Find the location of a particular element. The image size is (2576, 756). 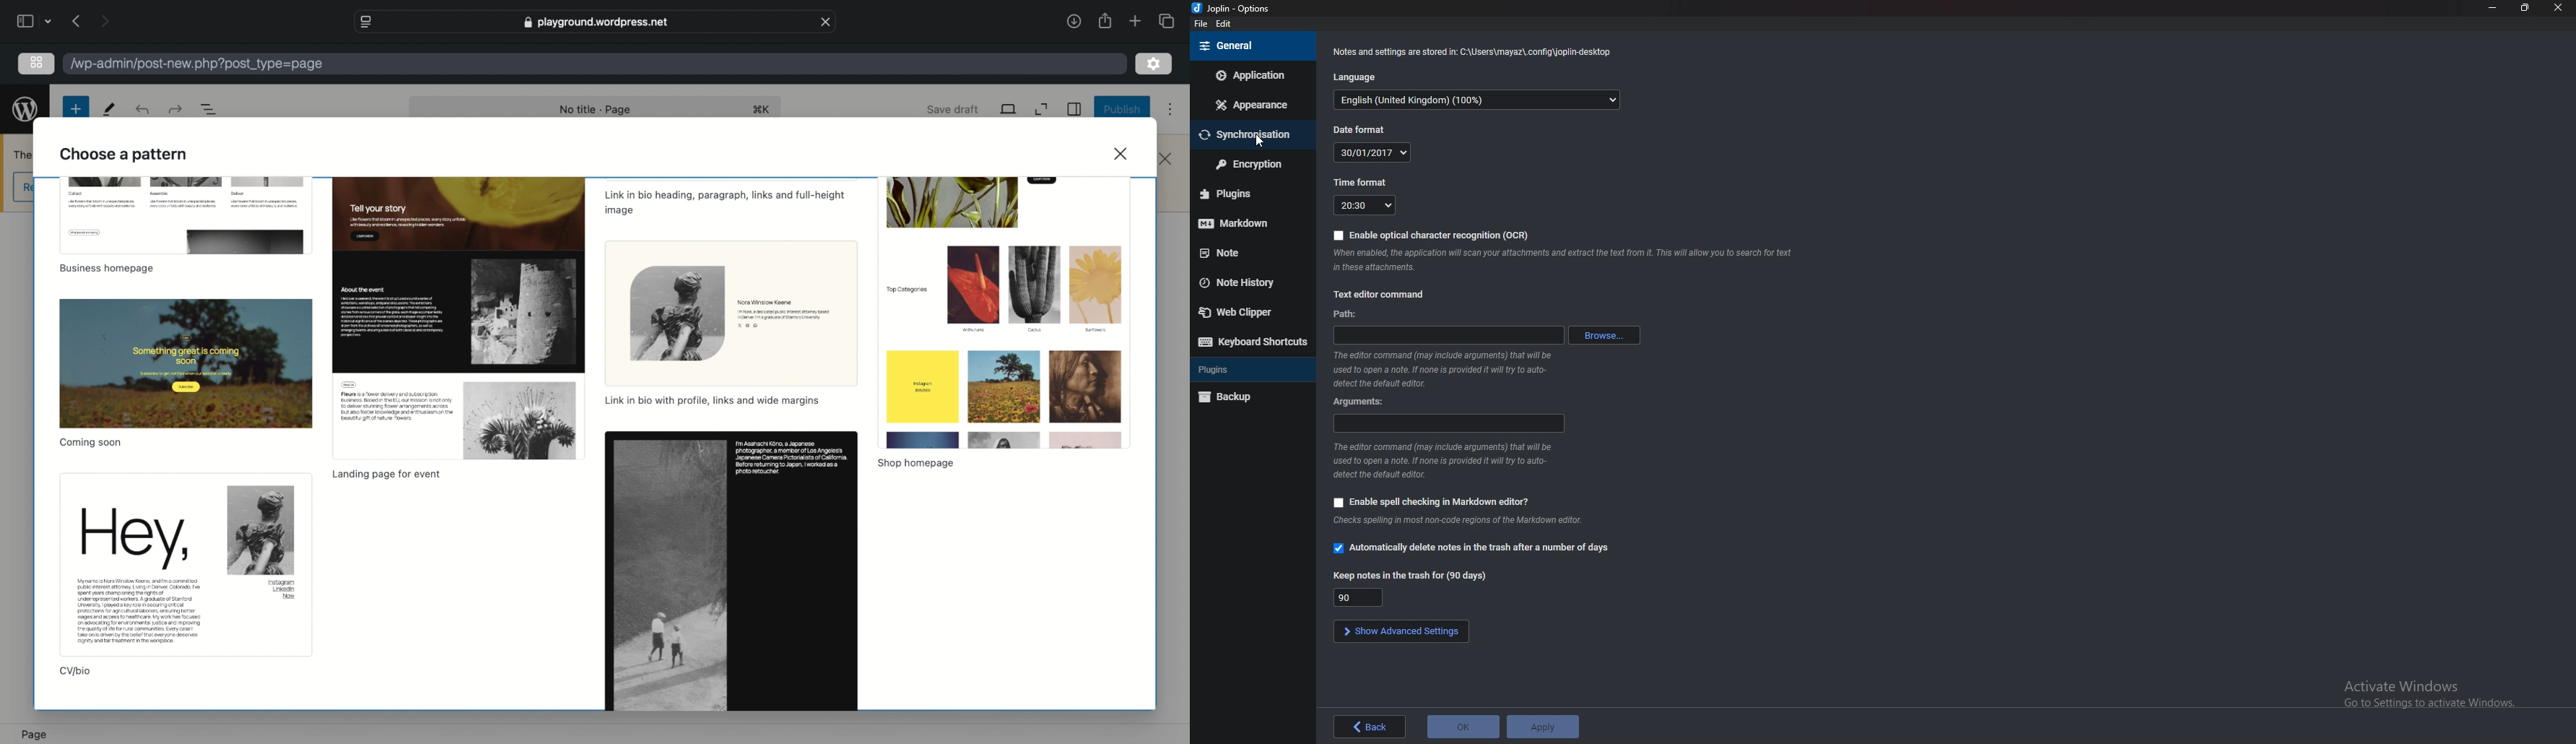

show tab overview is located at coordinates (1168, 21).